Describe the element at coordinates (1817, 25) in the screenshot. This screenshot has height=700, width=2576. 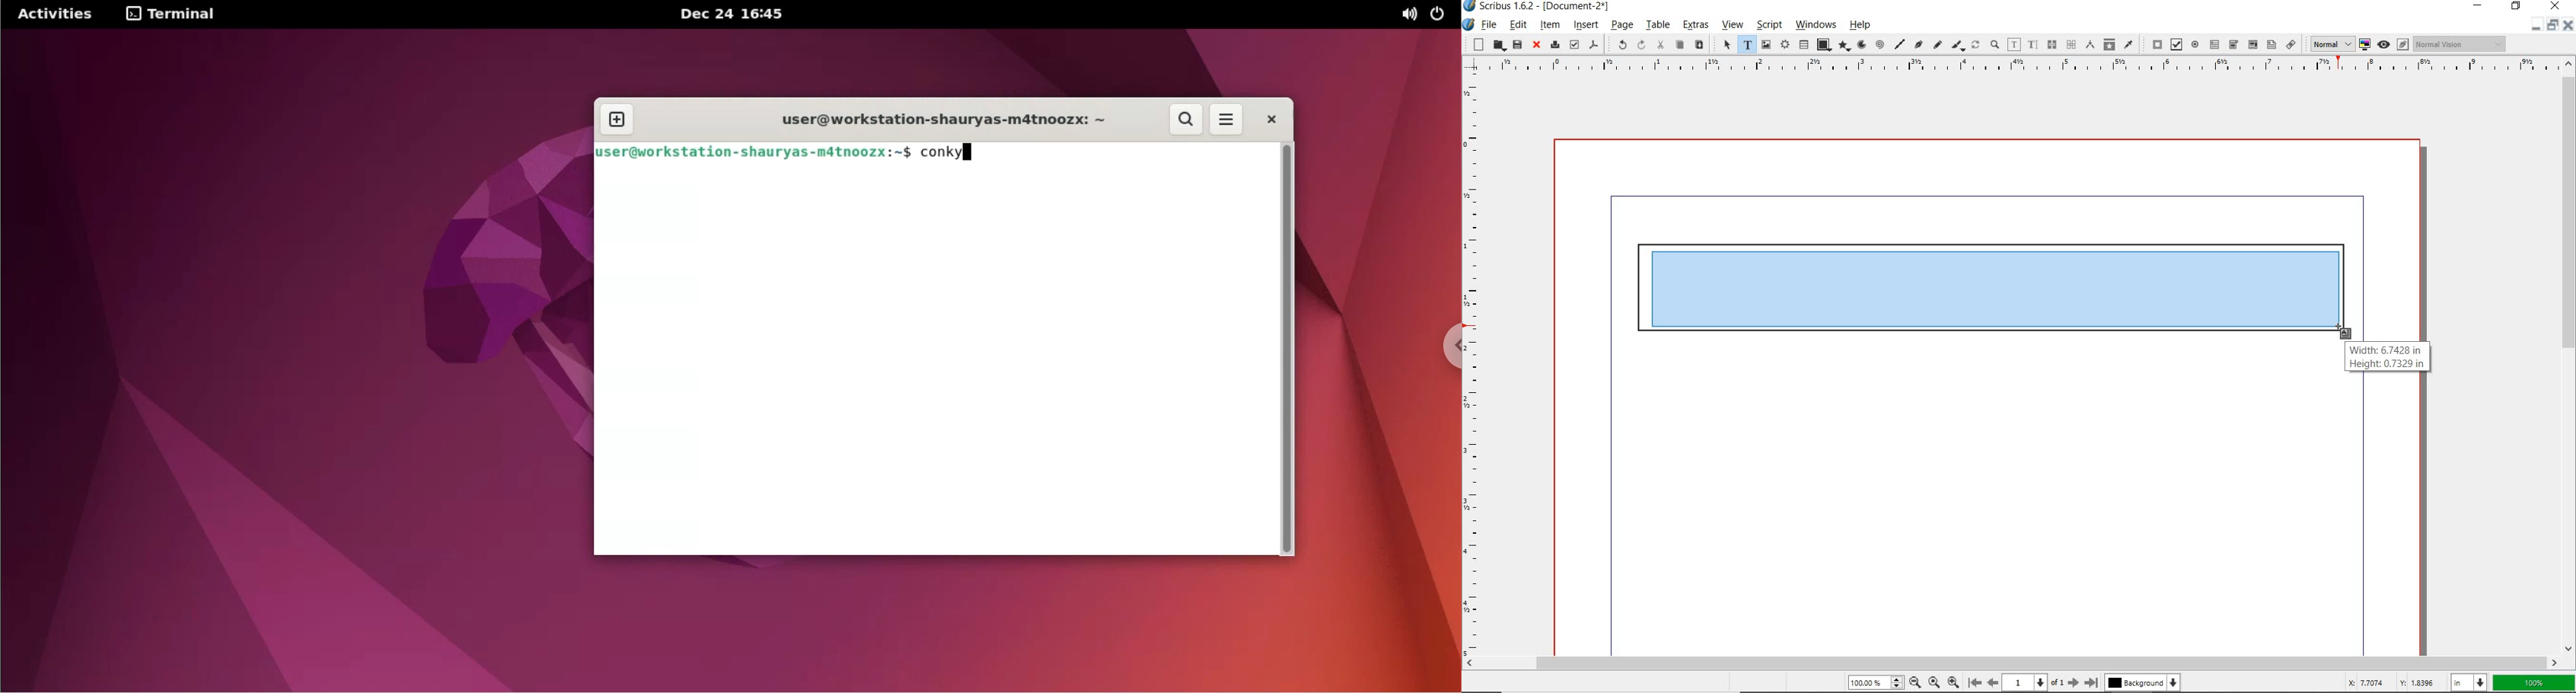
I see `windows` at that location.